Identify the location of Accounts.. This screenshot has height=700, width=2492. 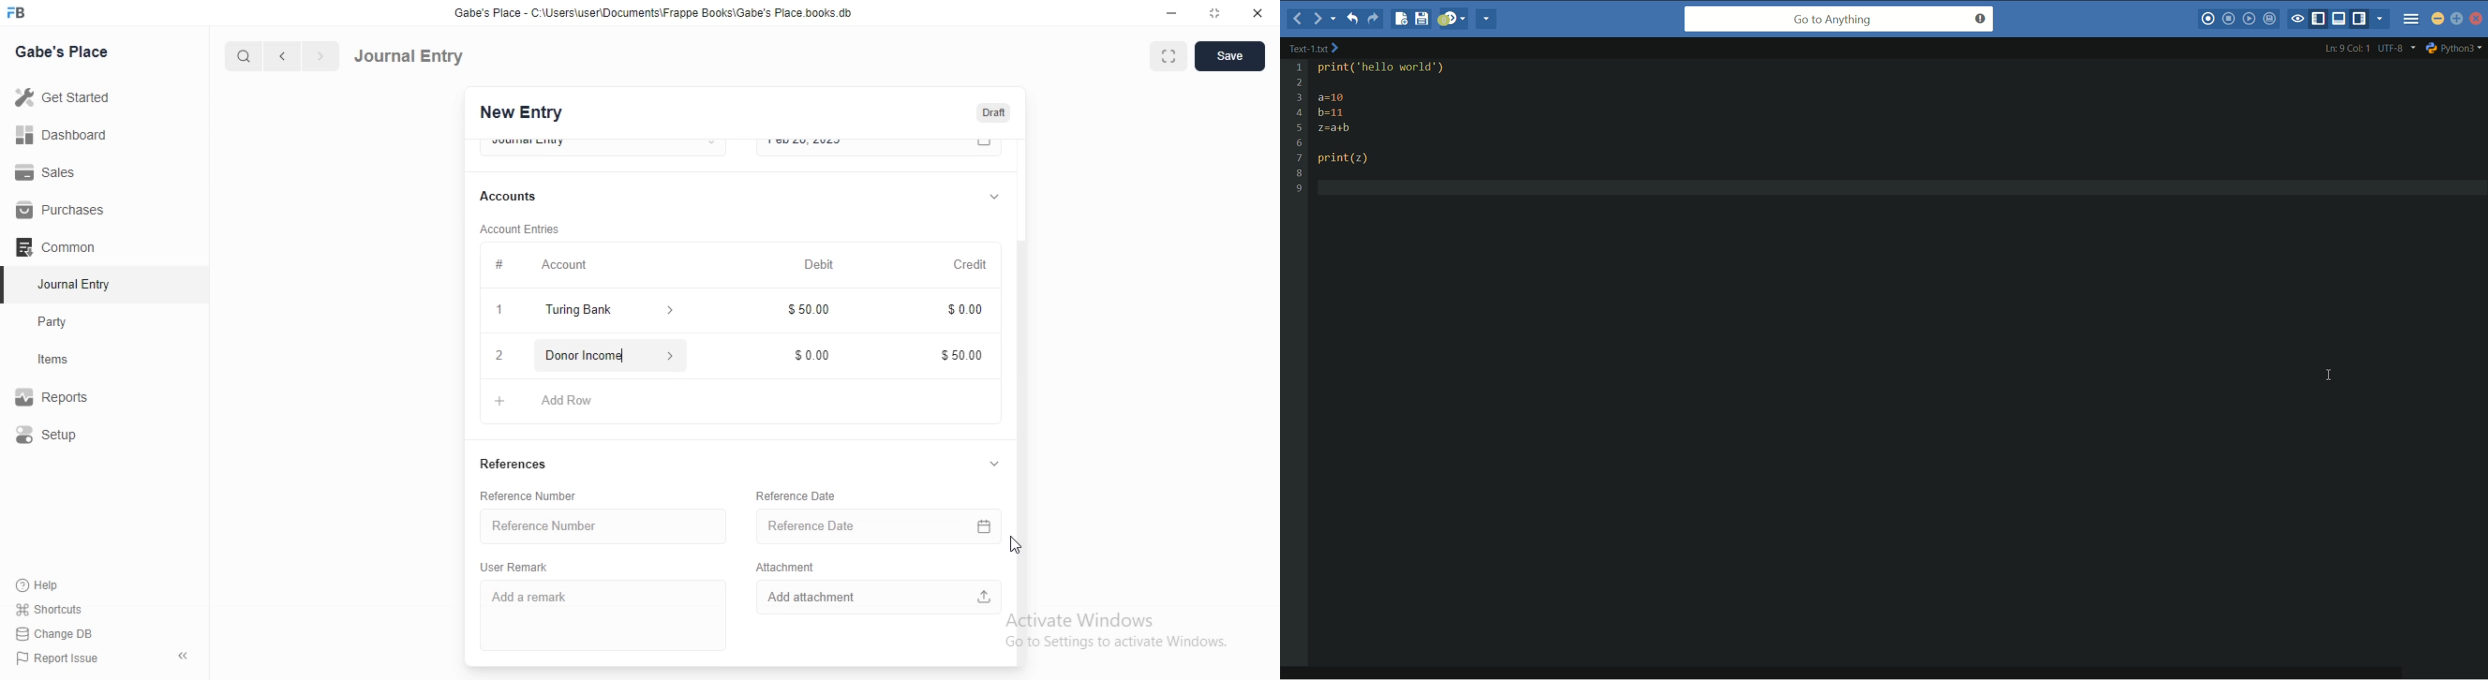
(518, 197).